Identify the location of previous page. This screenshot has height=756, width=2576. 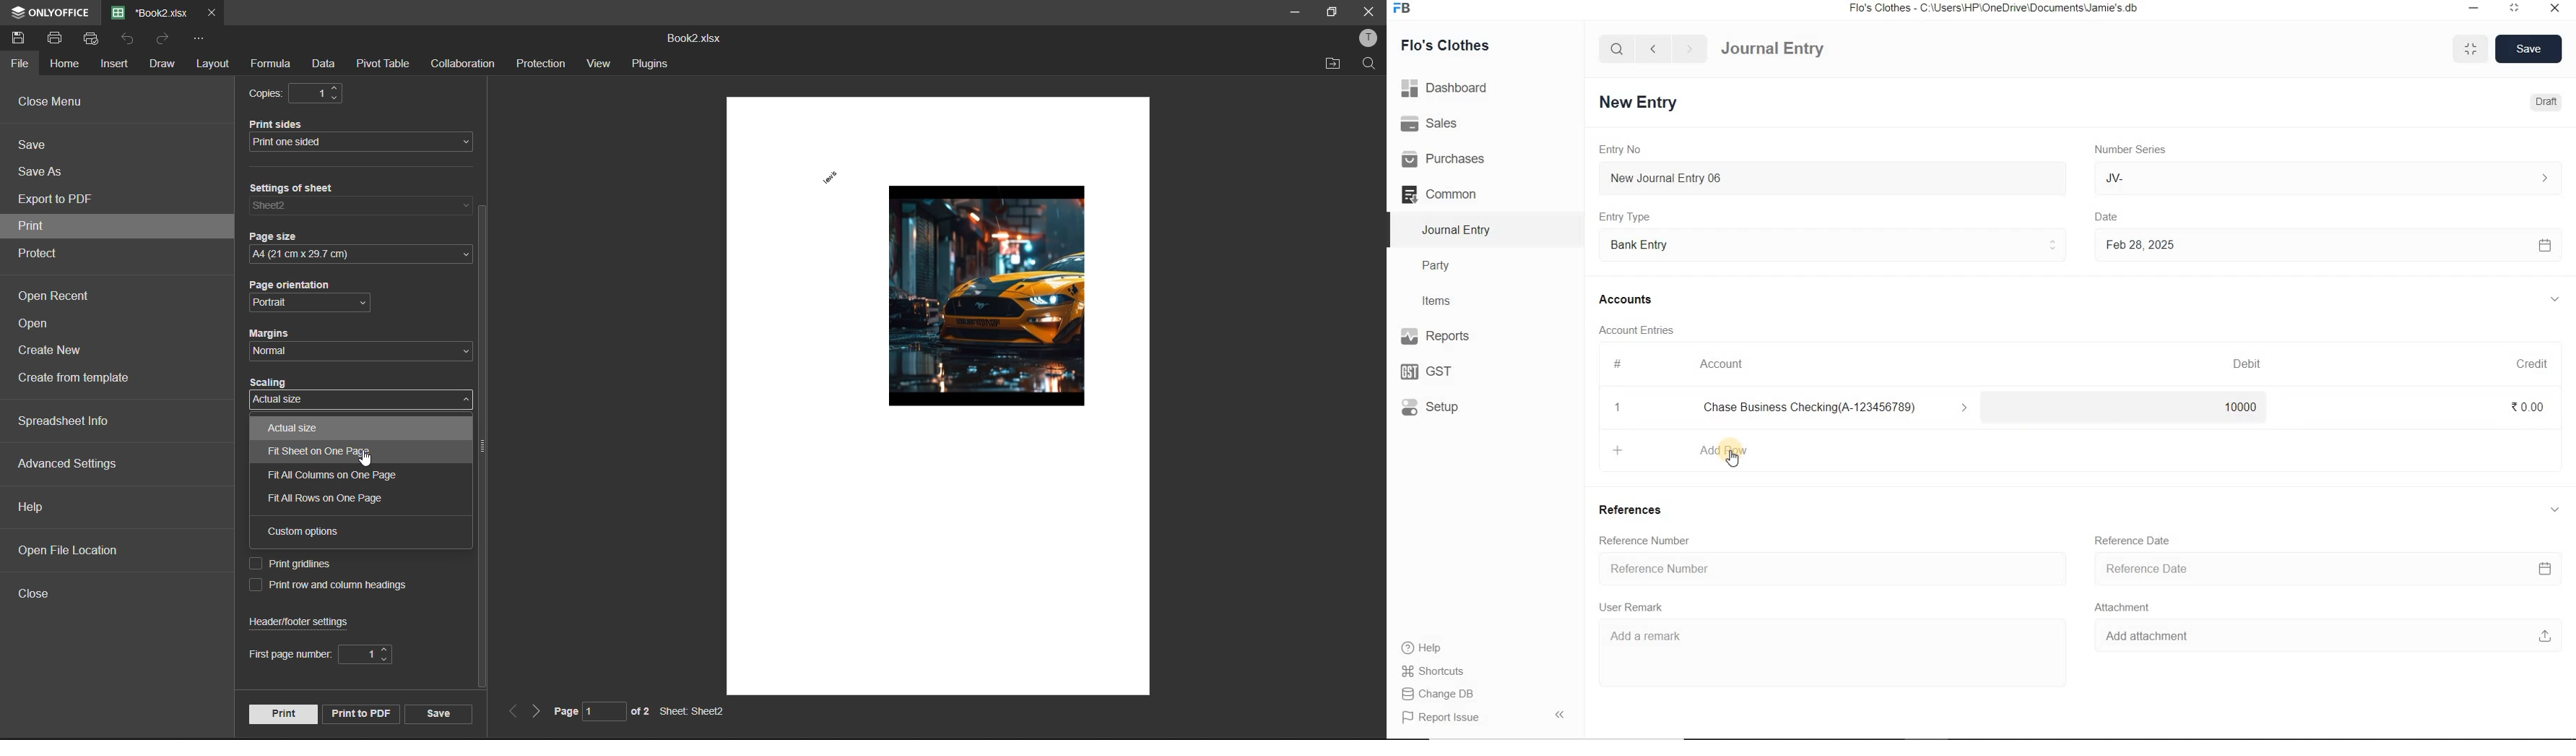
(511, 713).